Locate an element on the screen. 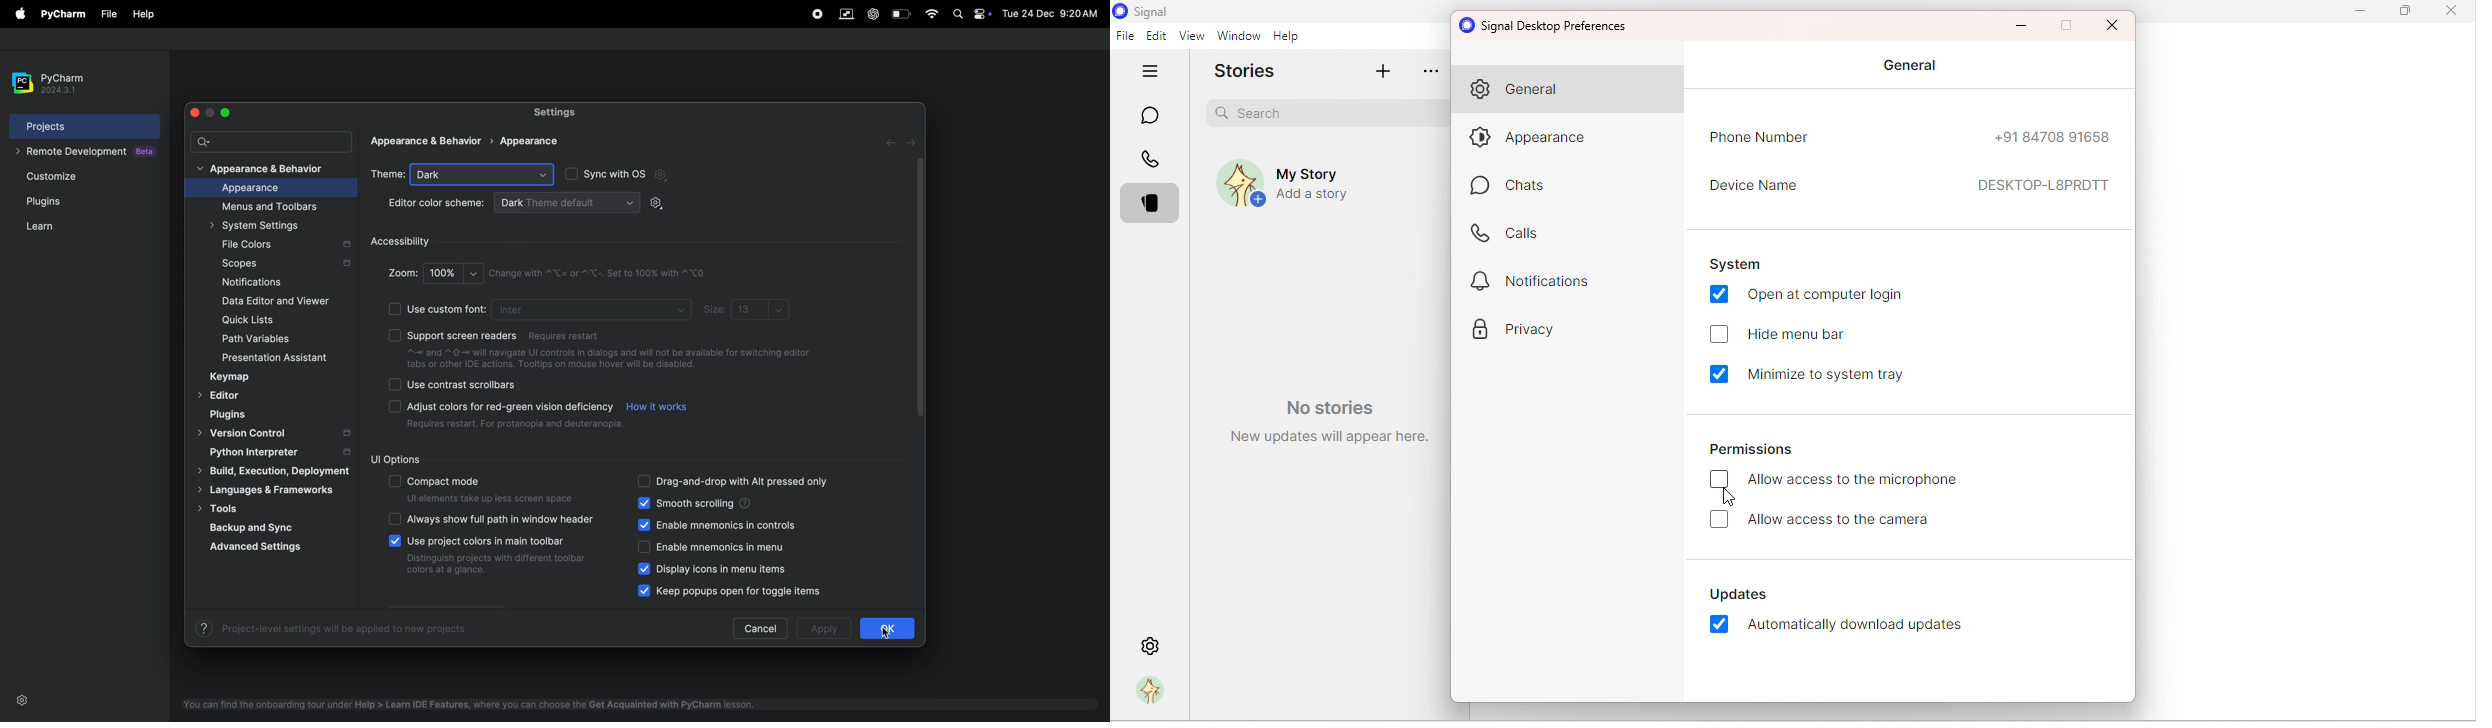  Allow access to the microphone is located at coordinates (1839, 481).